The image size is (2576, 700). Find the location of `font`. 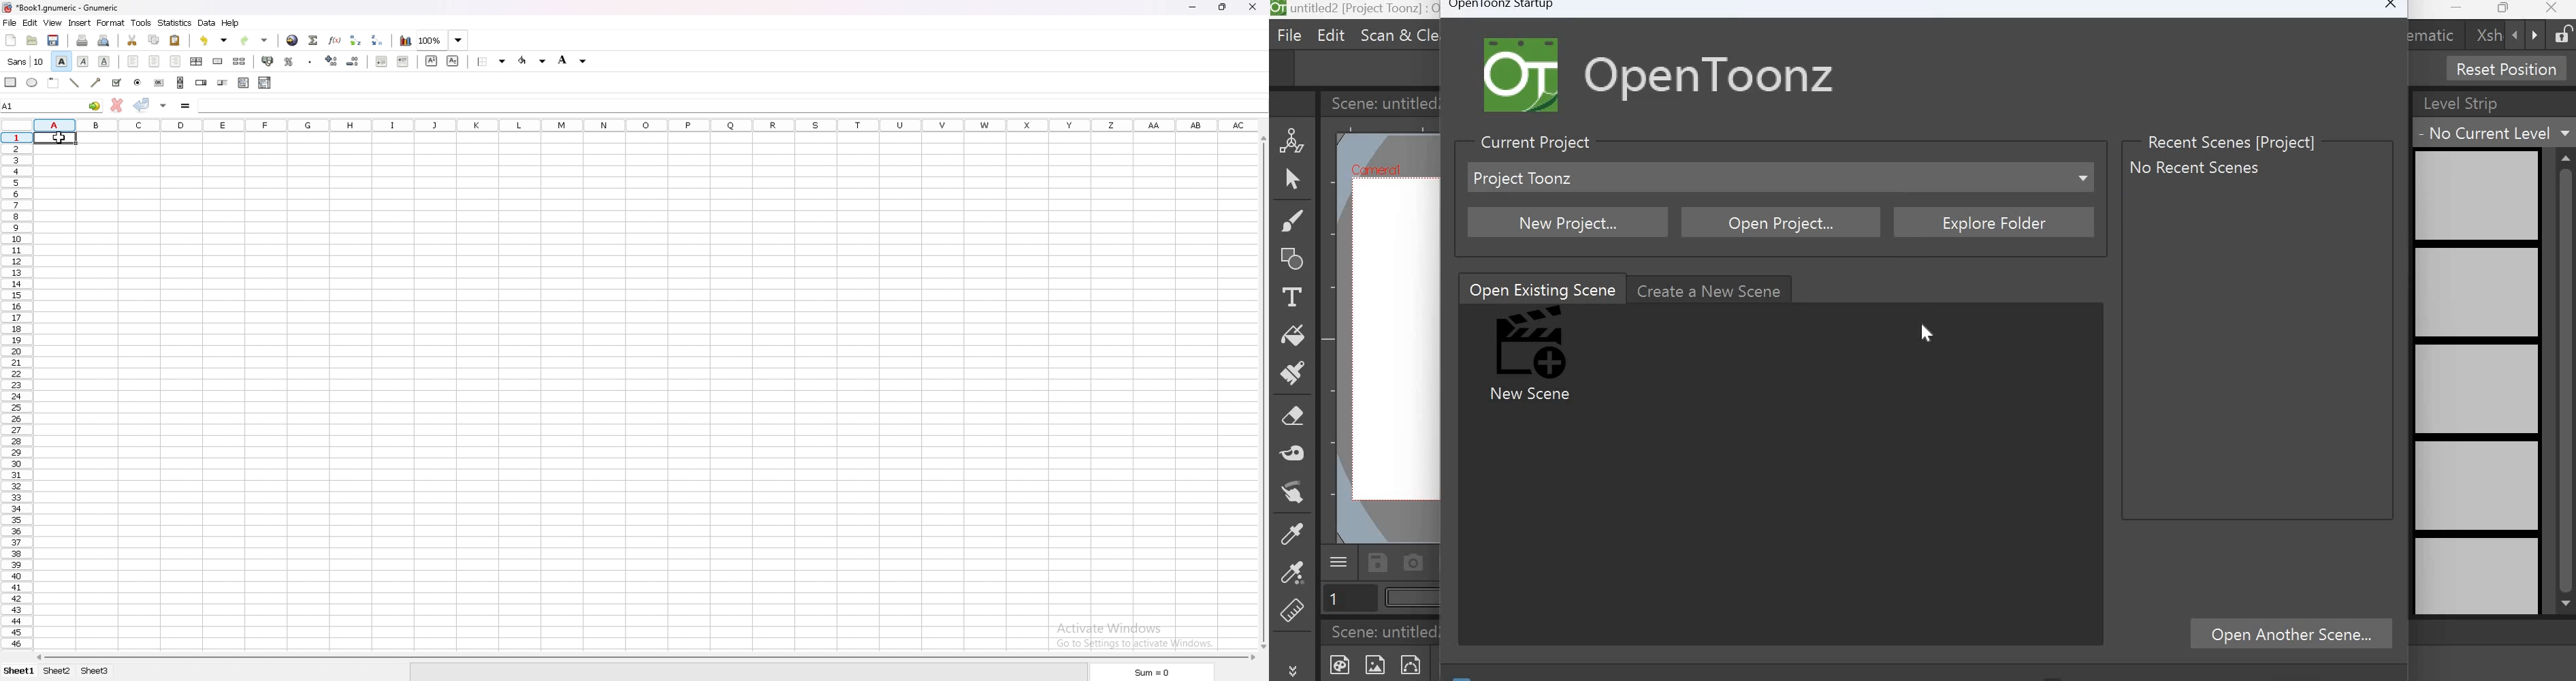

font is located at coordinates (27, 61).